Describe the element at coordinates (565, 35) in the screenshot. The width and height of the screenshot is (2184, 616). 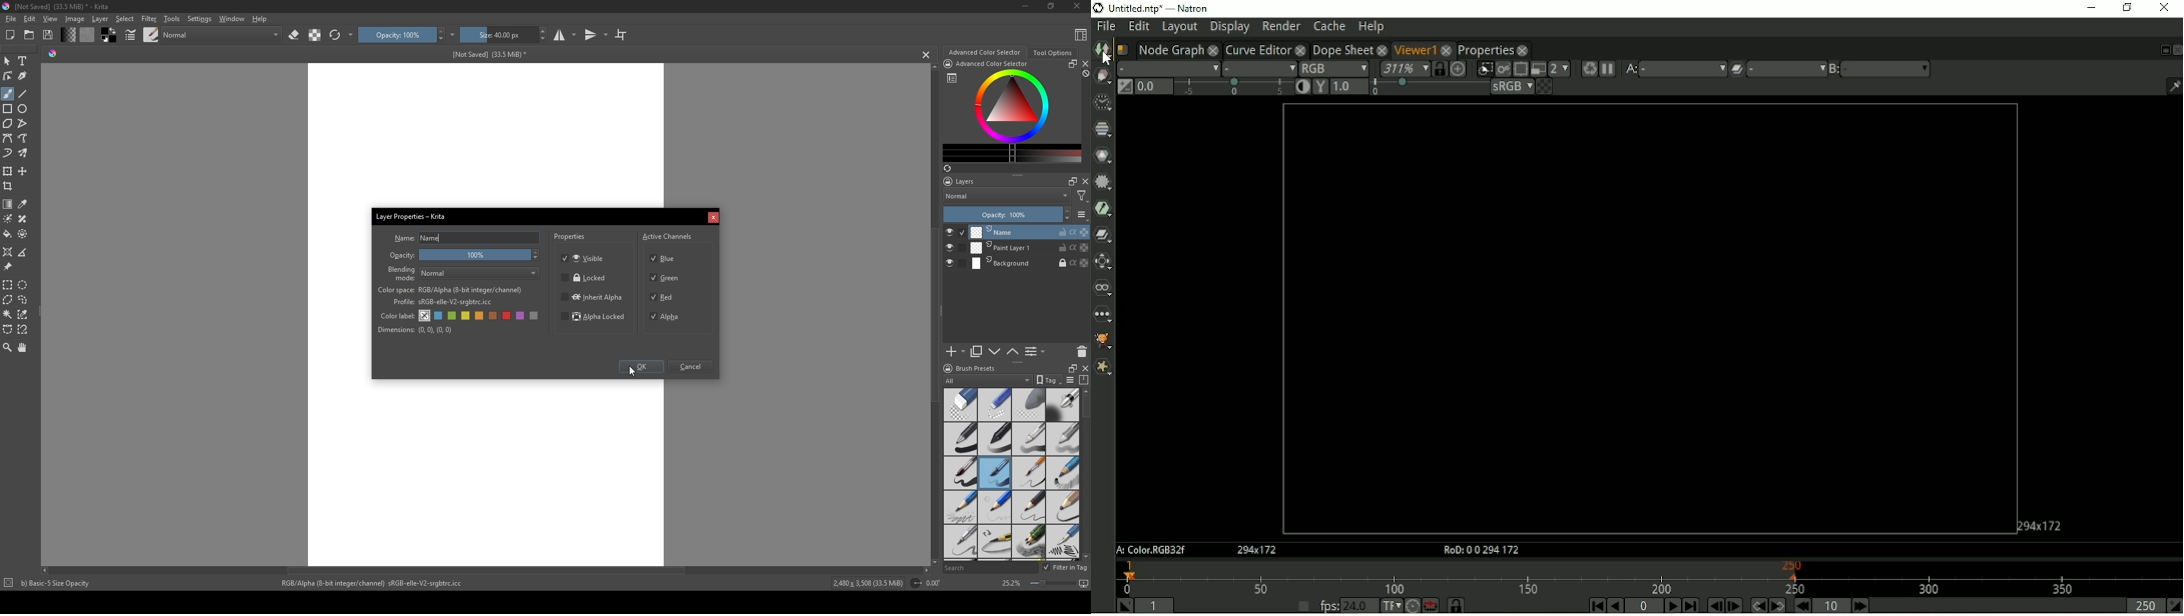
I see `studio mode` at that location.